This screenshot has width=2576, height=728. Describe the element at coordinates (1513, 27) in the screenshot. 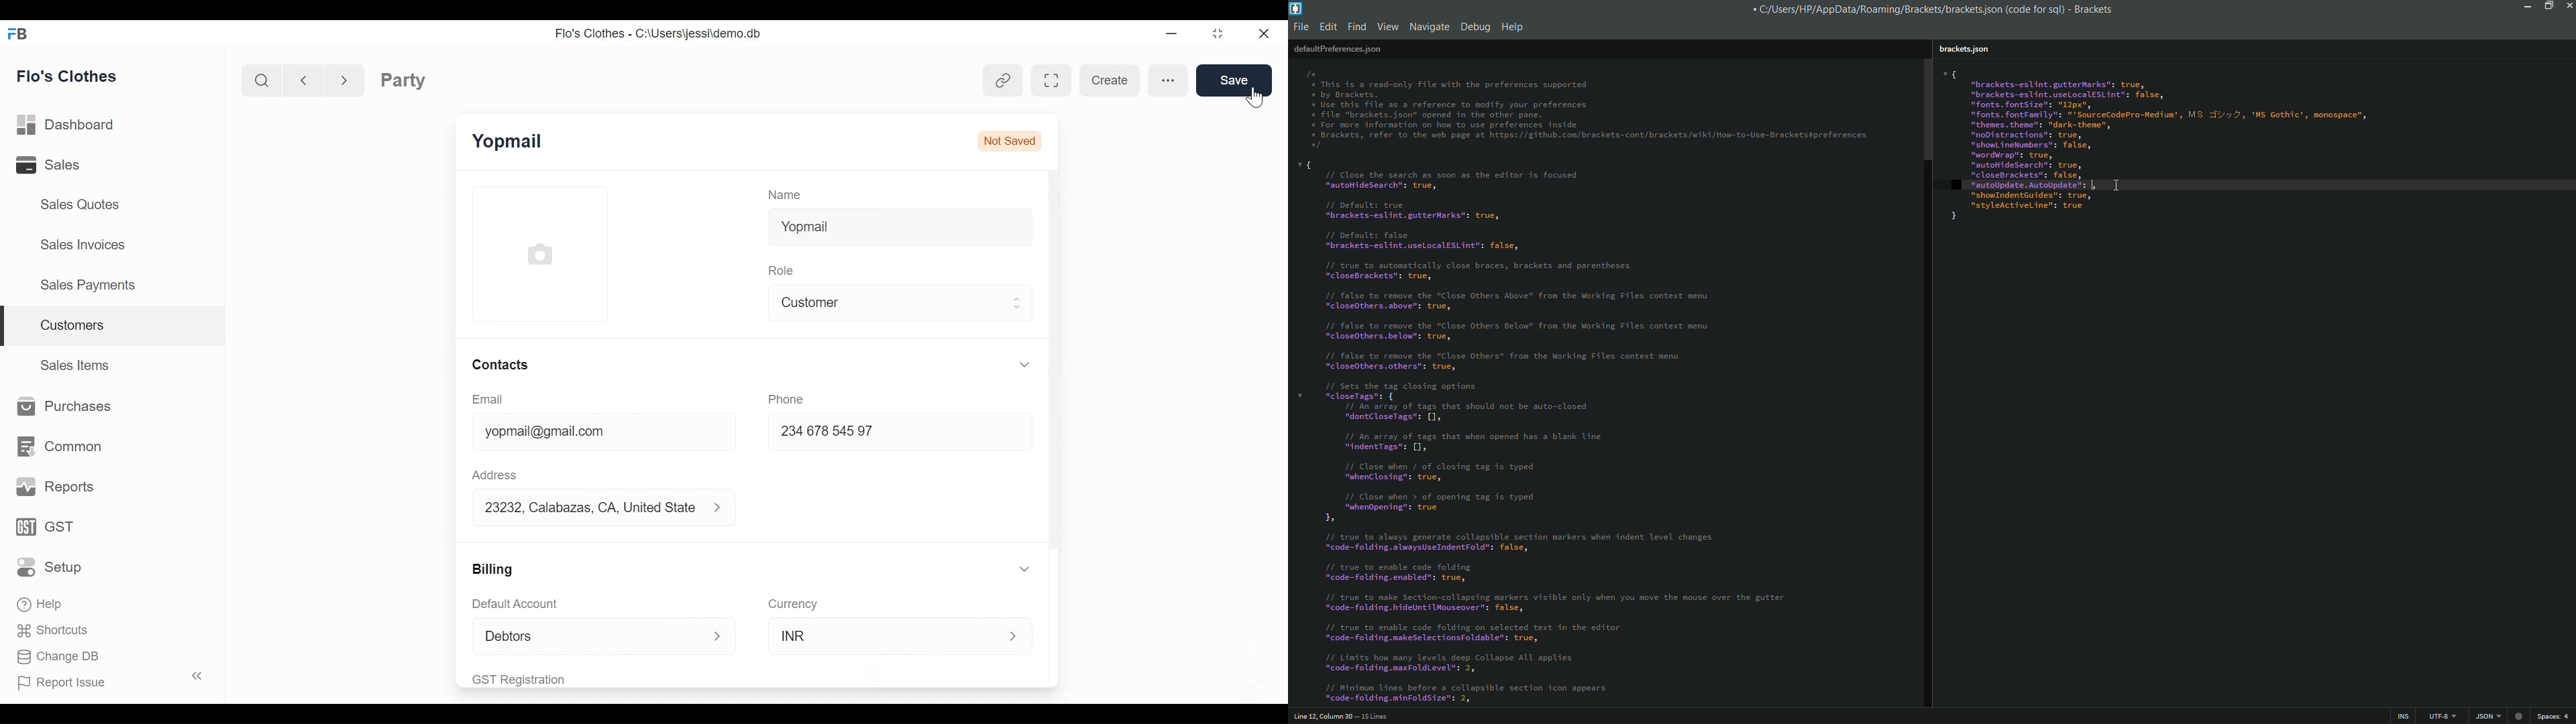

I see `help menu` at that location.